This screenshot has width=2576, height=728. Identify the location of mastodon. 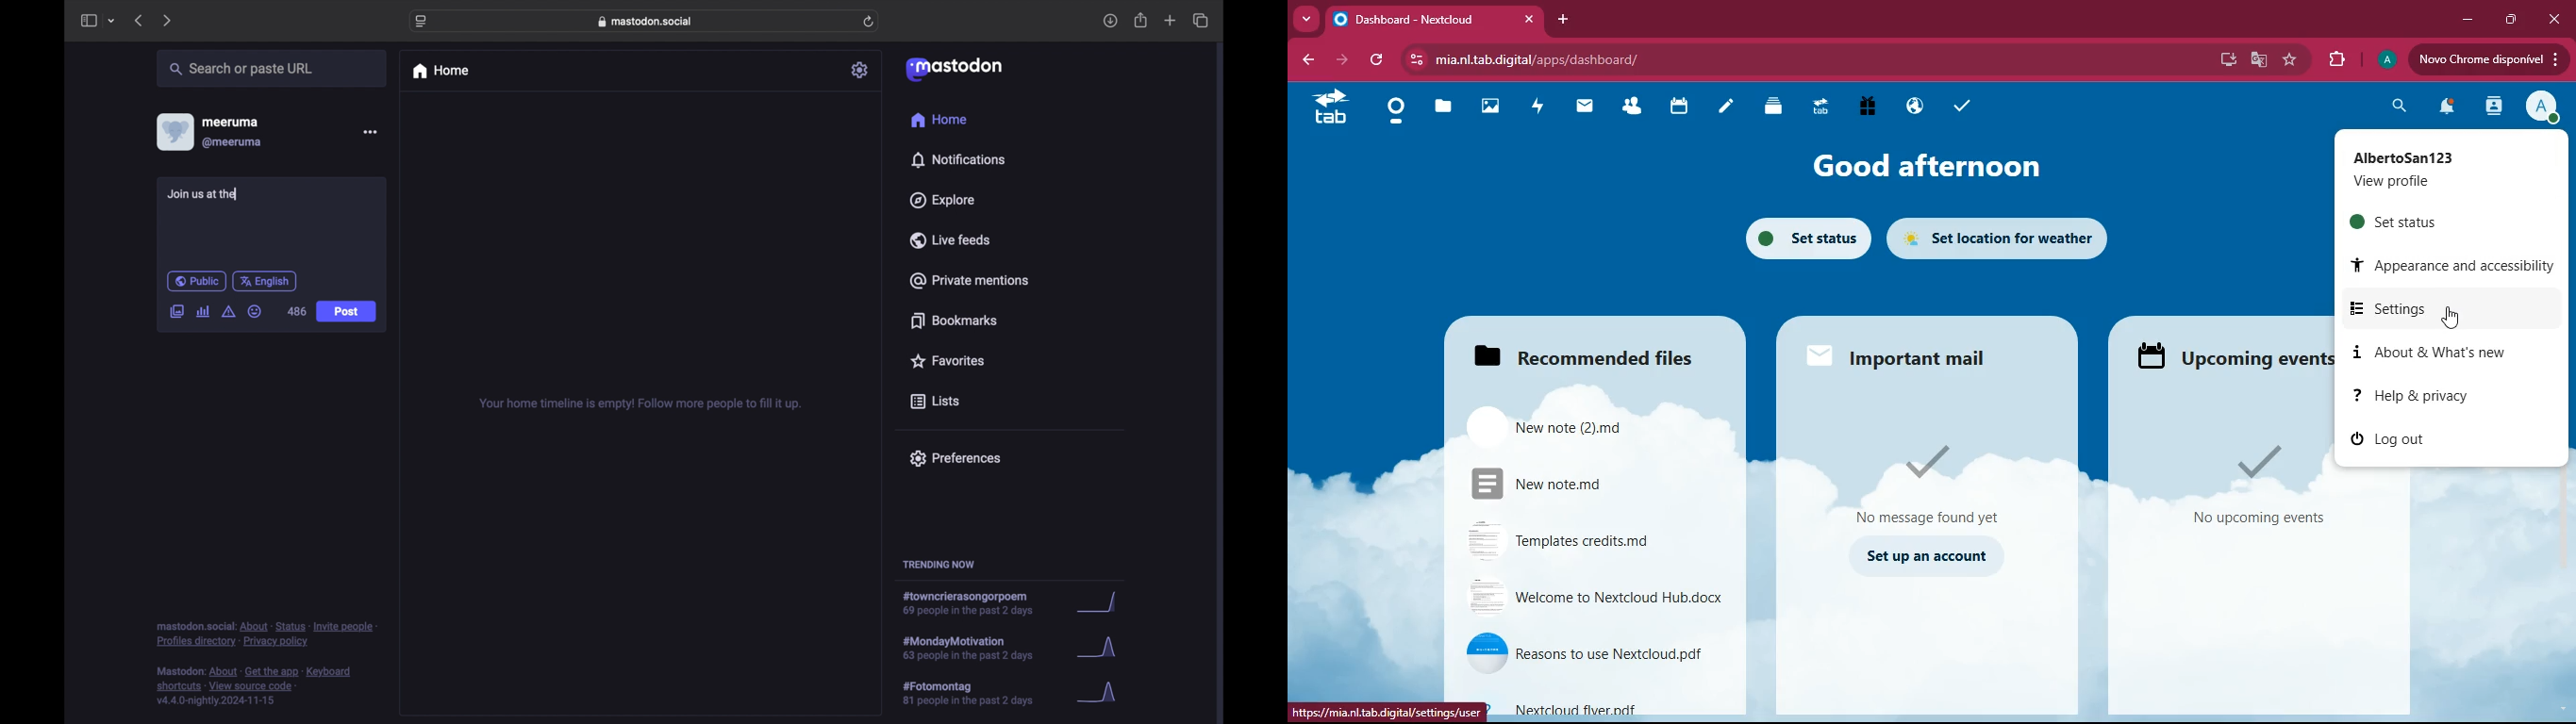
(952, 68).